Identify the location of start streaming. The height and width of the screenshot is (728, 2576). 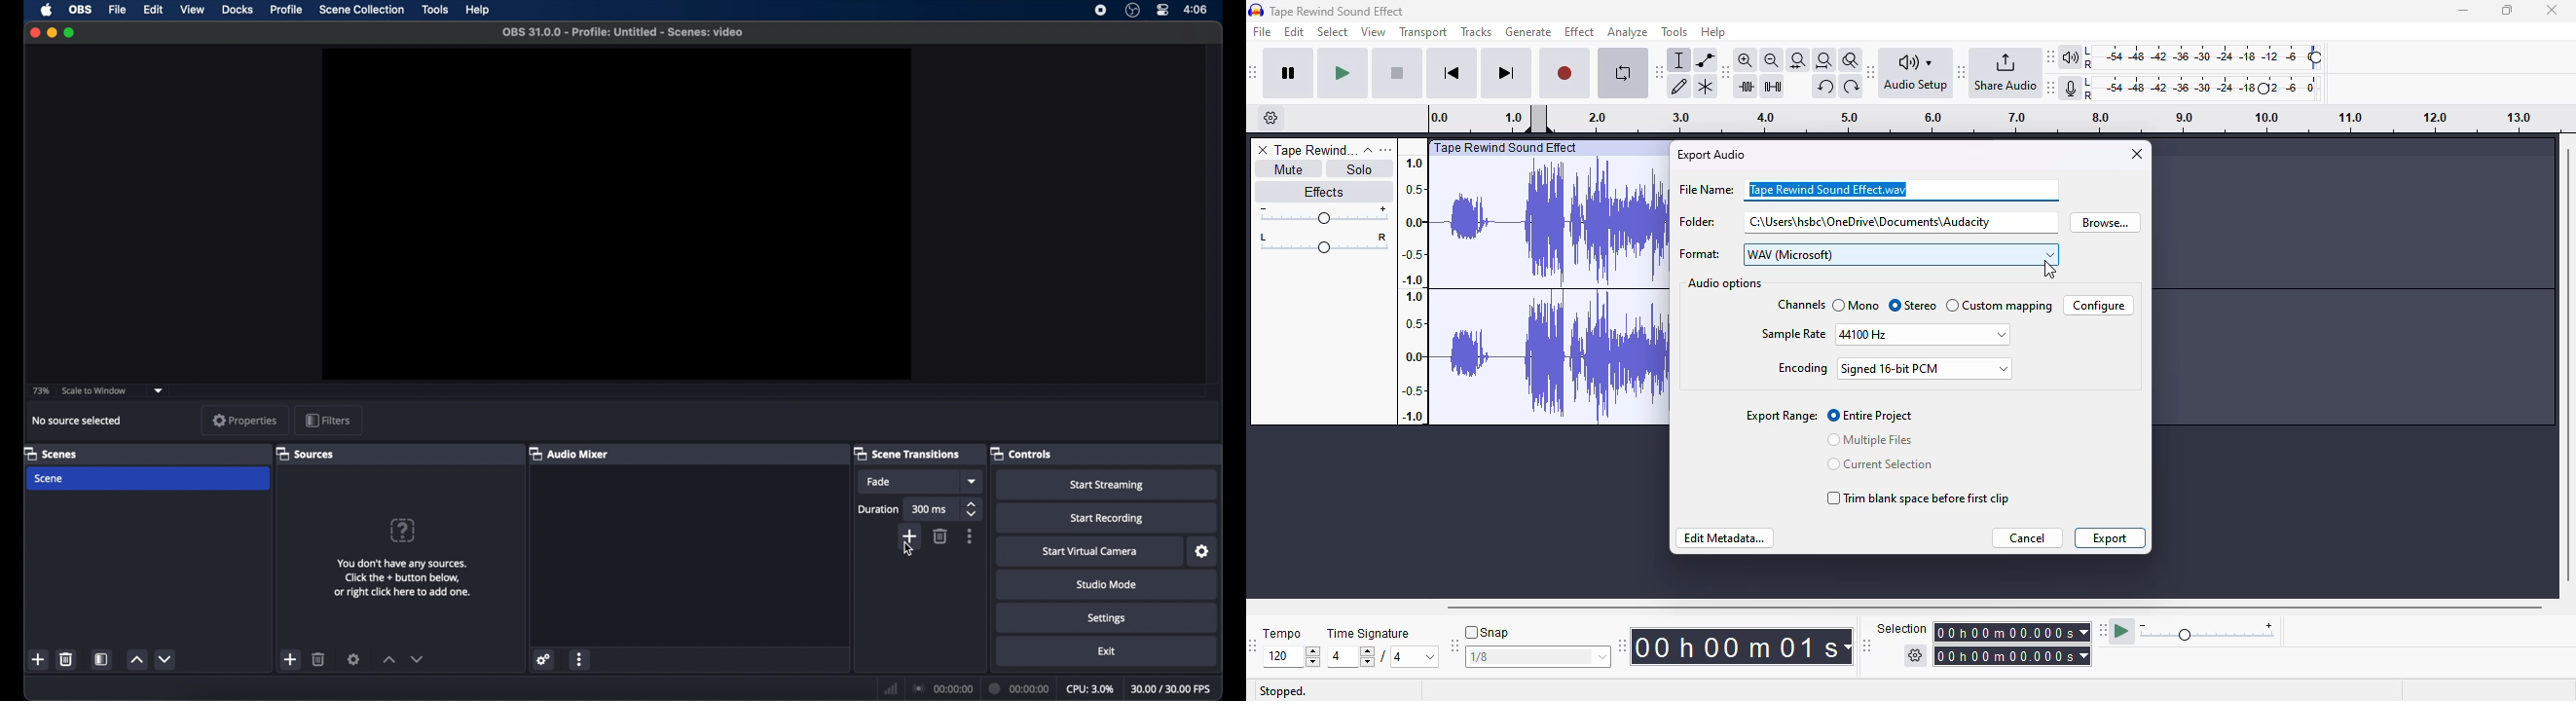
(1107, 486).